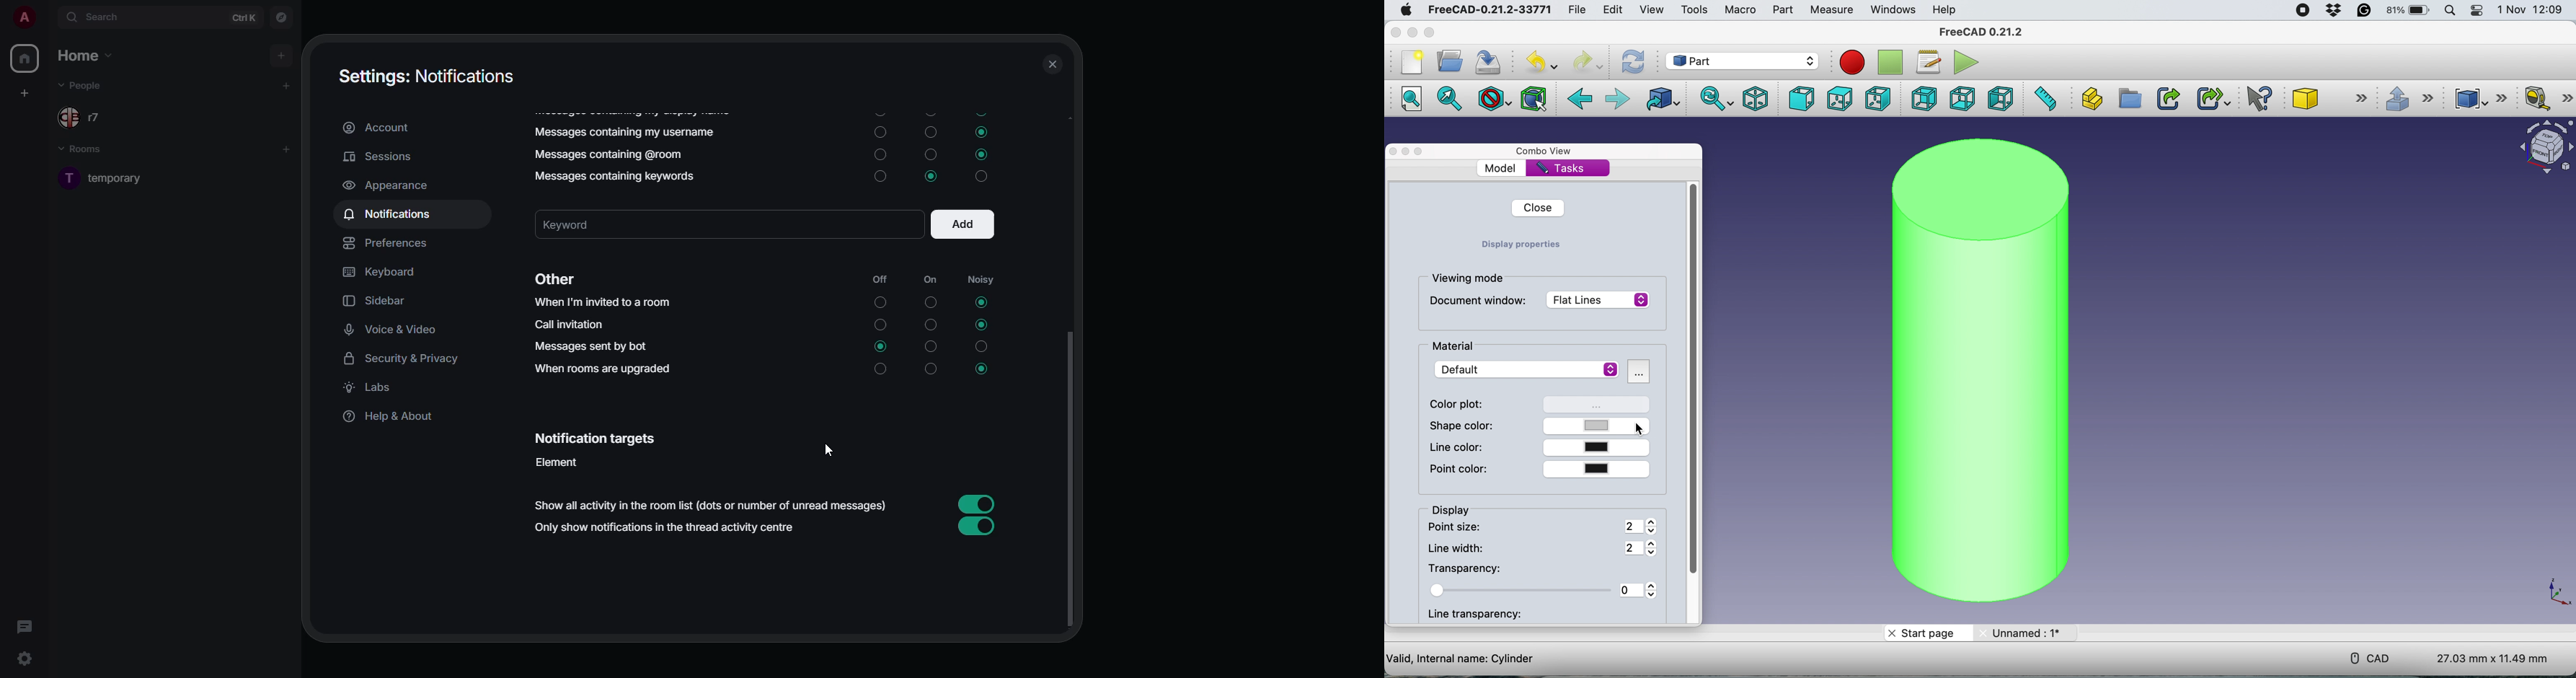 The width and height of the screenshot is (2576, 700). Describe the element at coordinates (1542, 579) in the screenshot. I see `transparency` at that location.